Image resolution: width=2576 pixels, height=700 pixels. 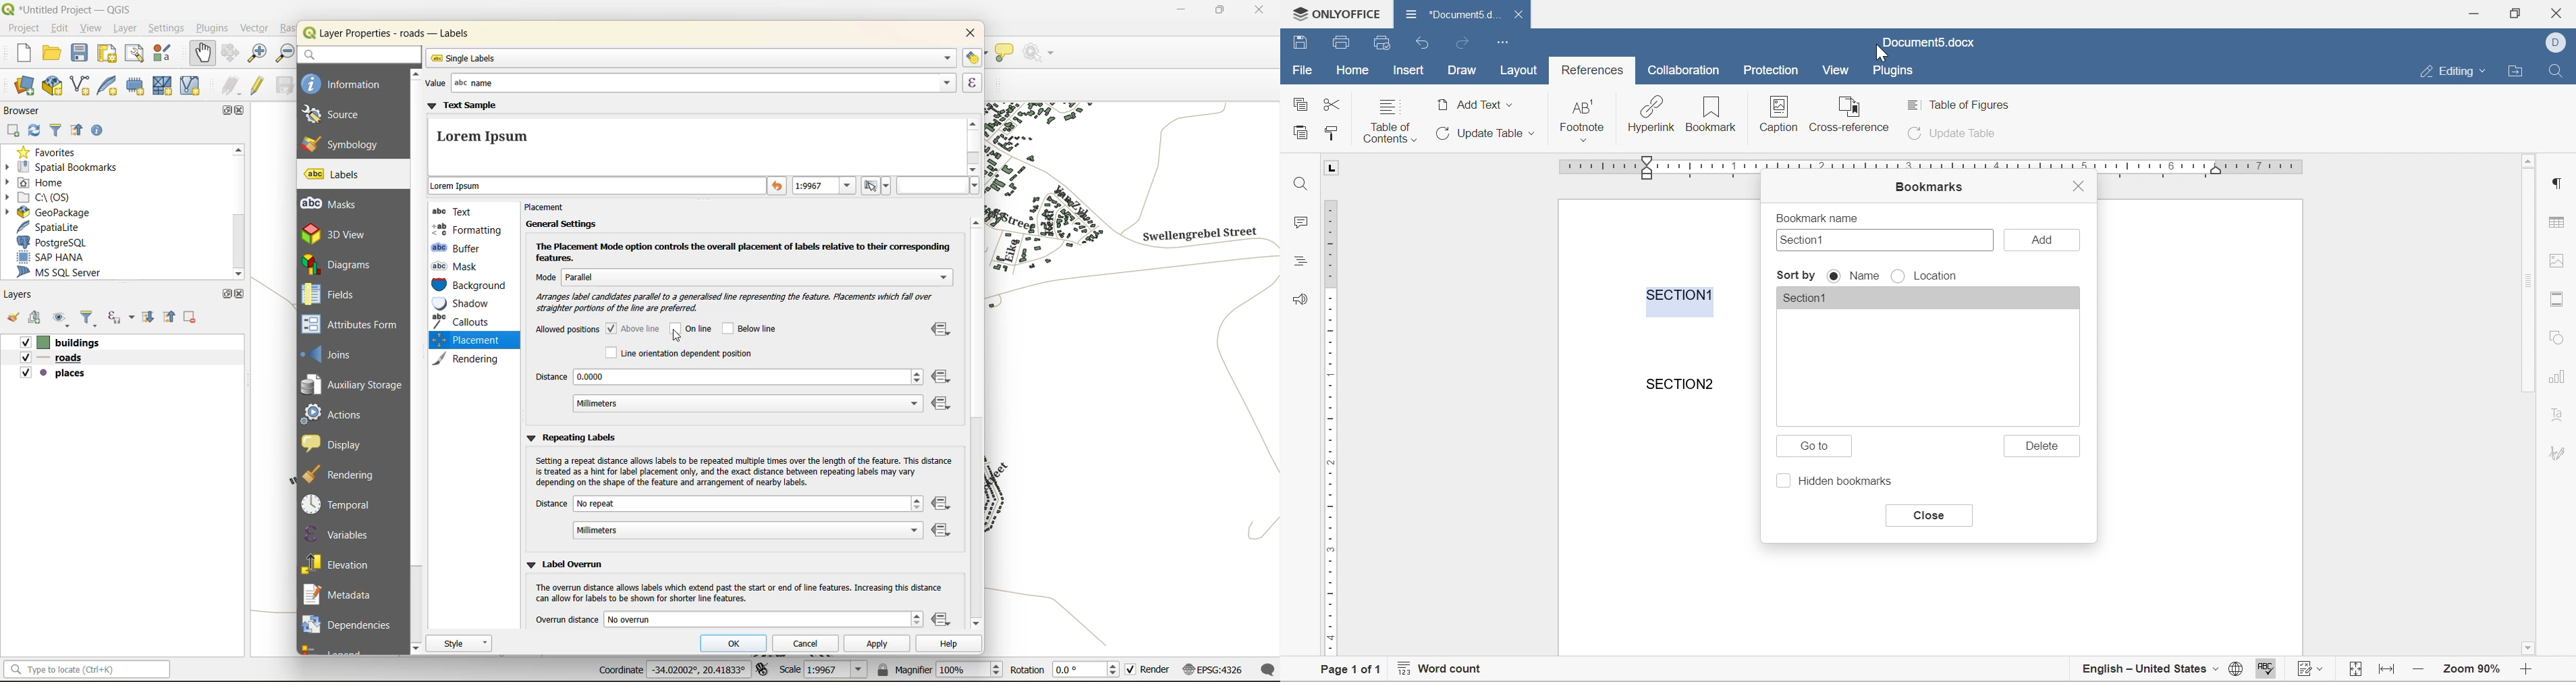 I want to click on Cursor, so click(x=1883, y=55).